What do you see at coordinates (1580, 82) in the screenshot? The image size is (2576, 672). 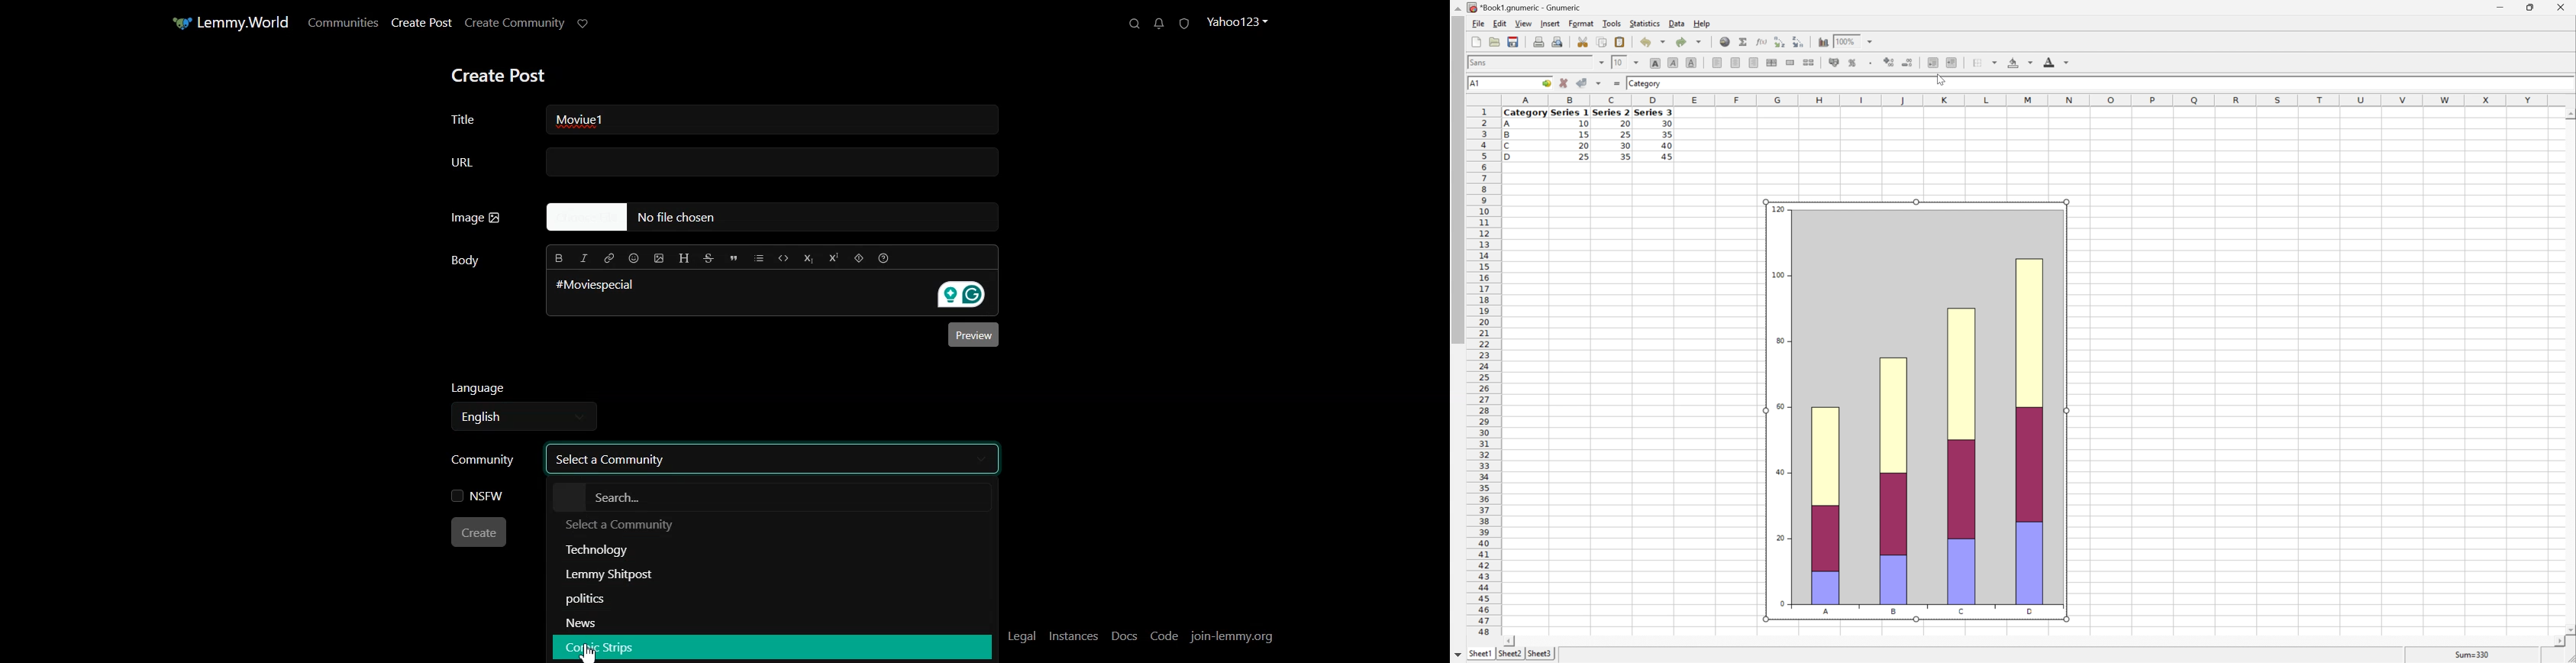 I see `Accept changes` at bounding box center [1580, 82].